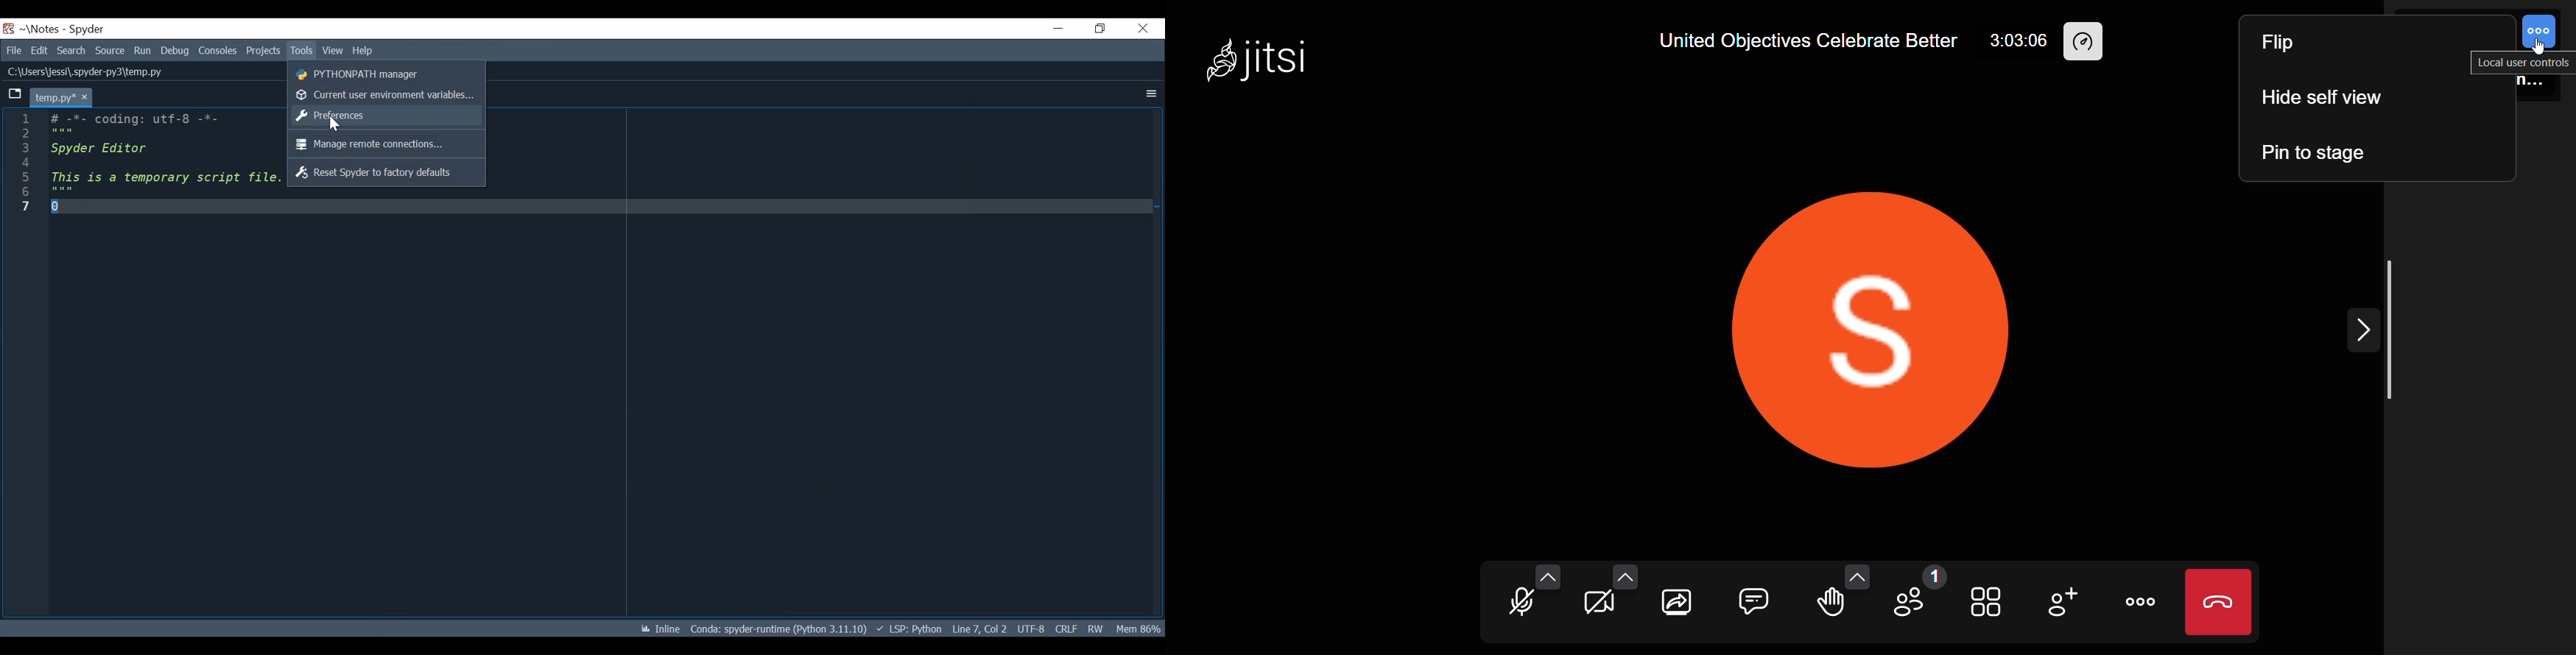  Describe the element at coordinates (1052, 28) in the screenshot. I see `Minimize` at that location.